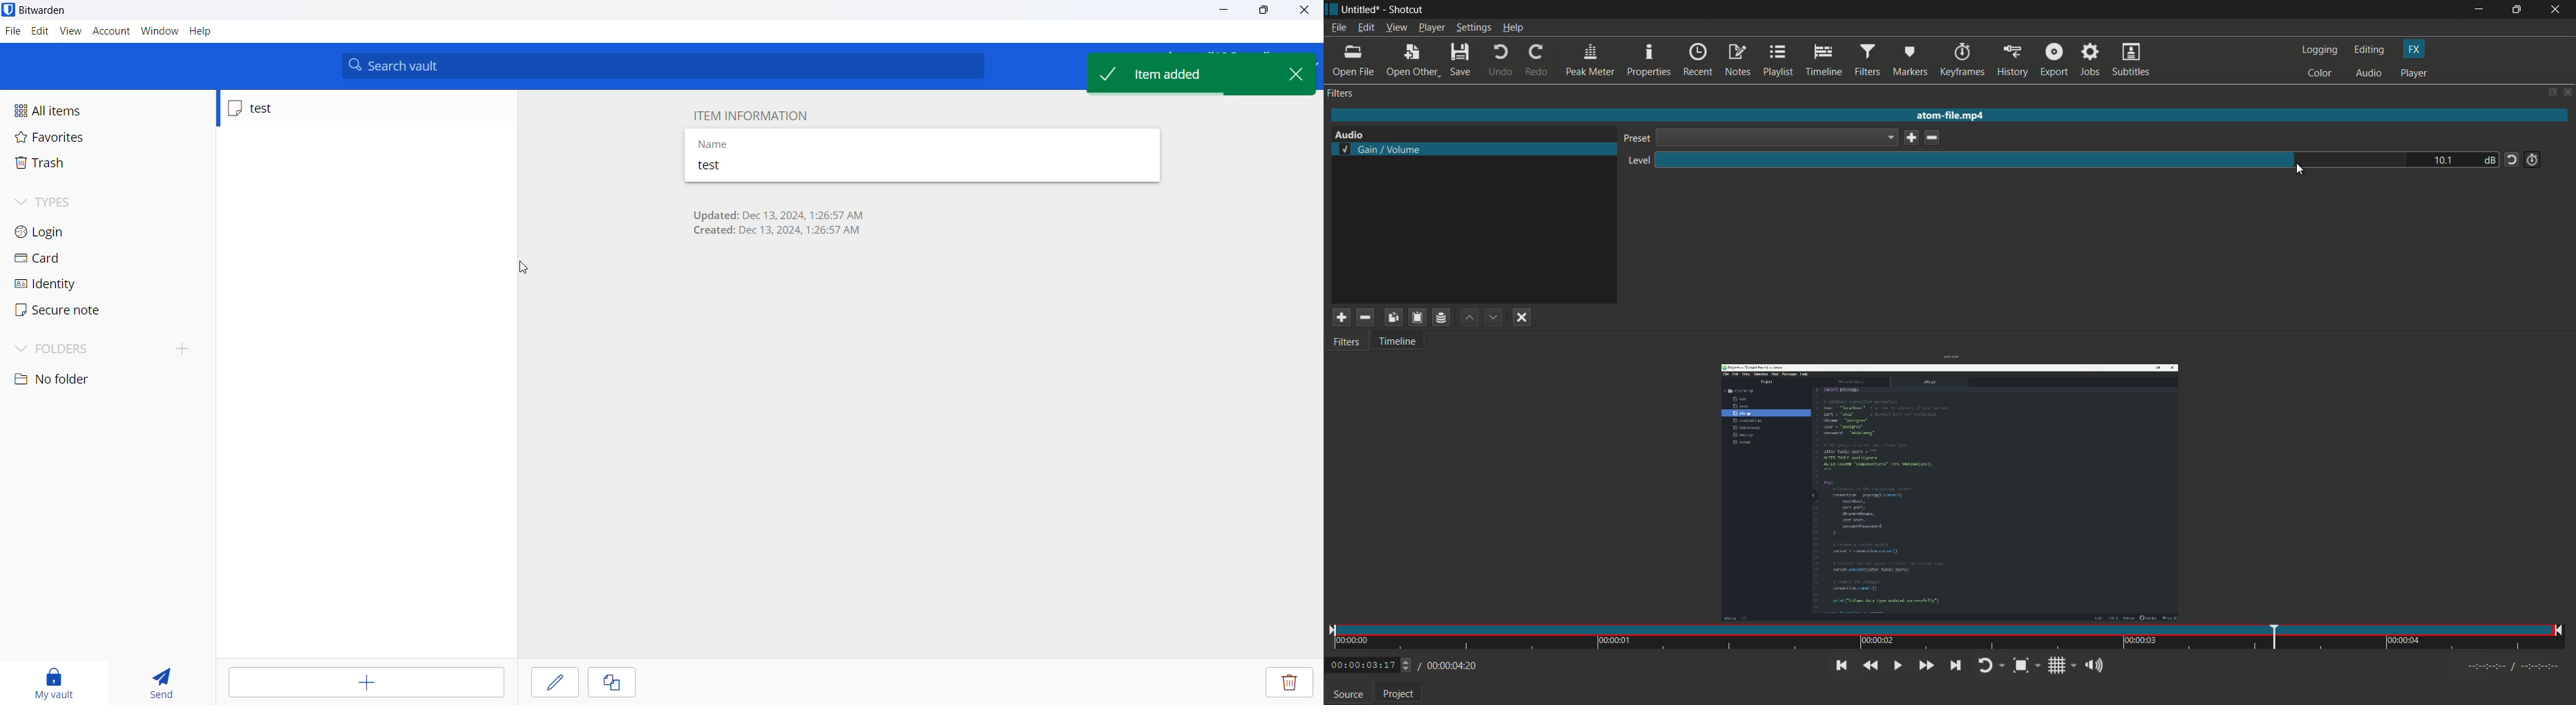  Describe the element at coordinates (2031, 159) in the screenshot. I see `level adjustment bar` at that location.